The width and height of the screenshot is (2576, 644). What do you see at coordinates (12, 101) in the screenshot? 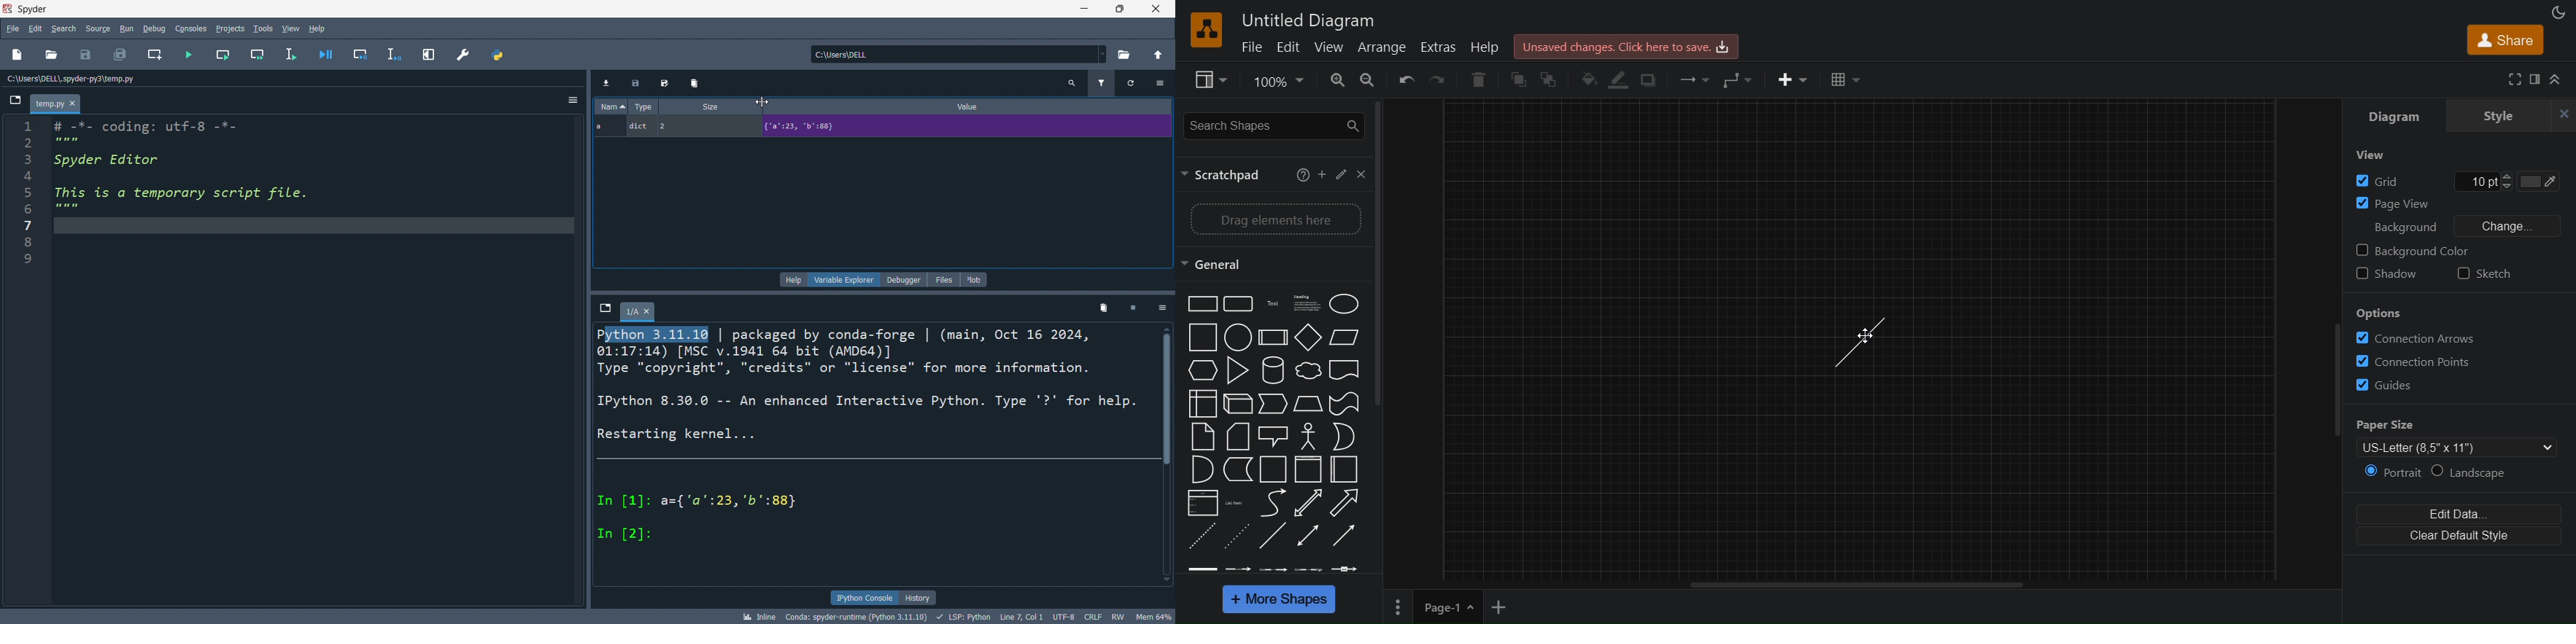
I see `browse tabs` at bounding box center [12, 101].